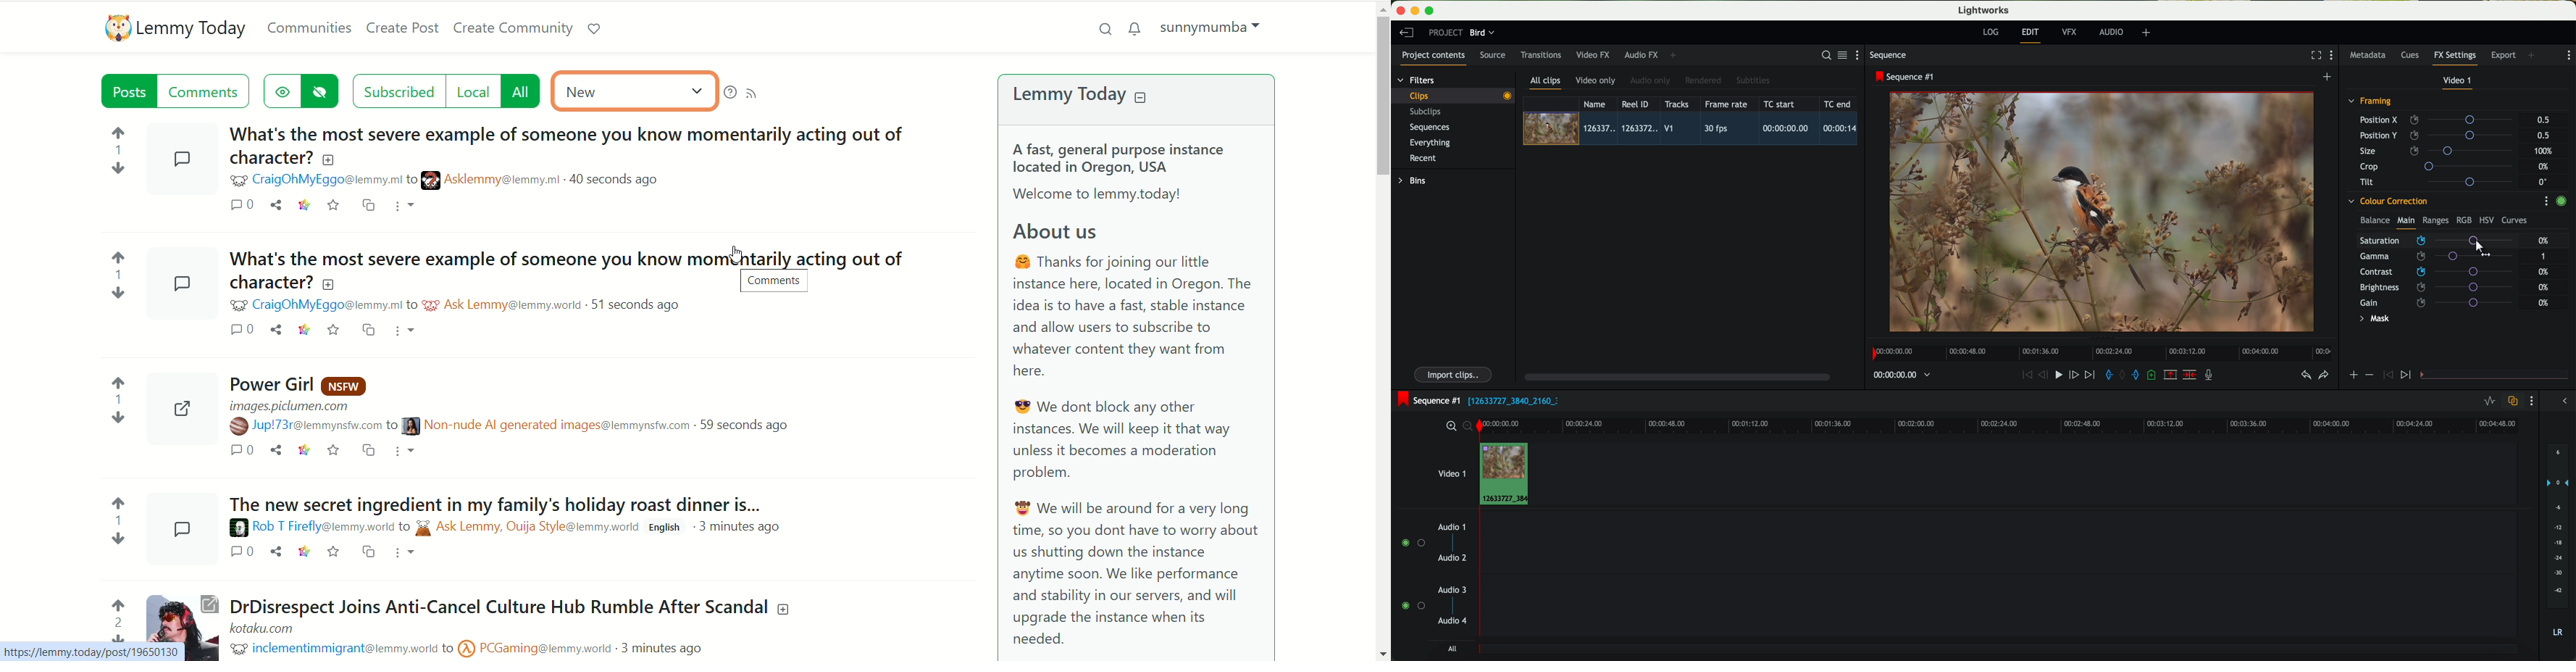 This screenshot has width=2576, height=672. I want to click on bins, so click(1413, 181).